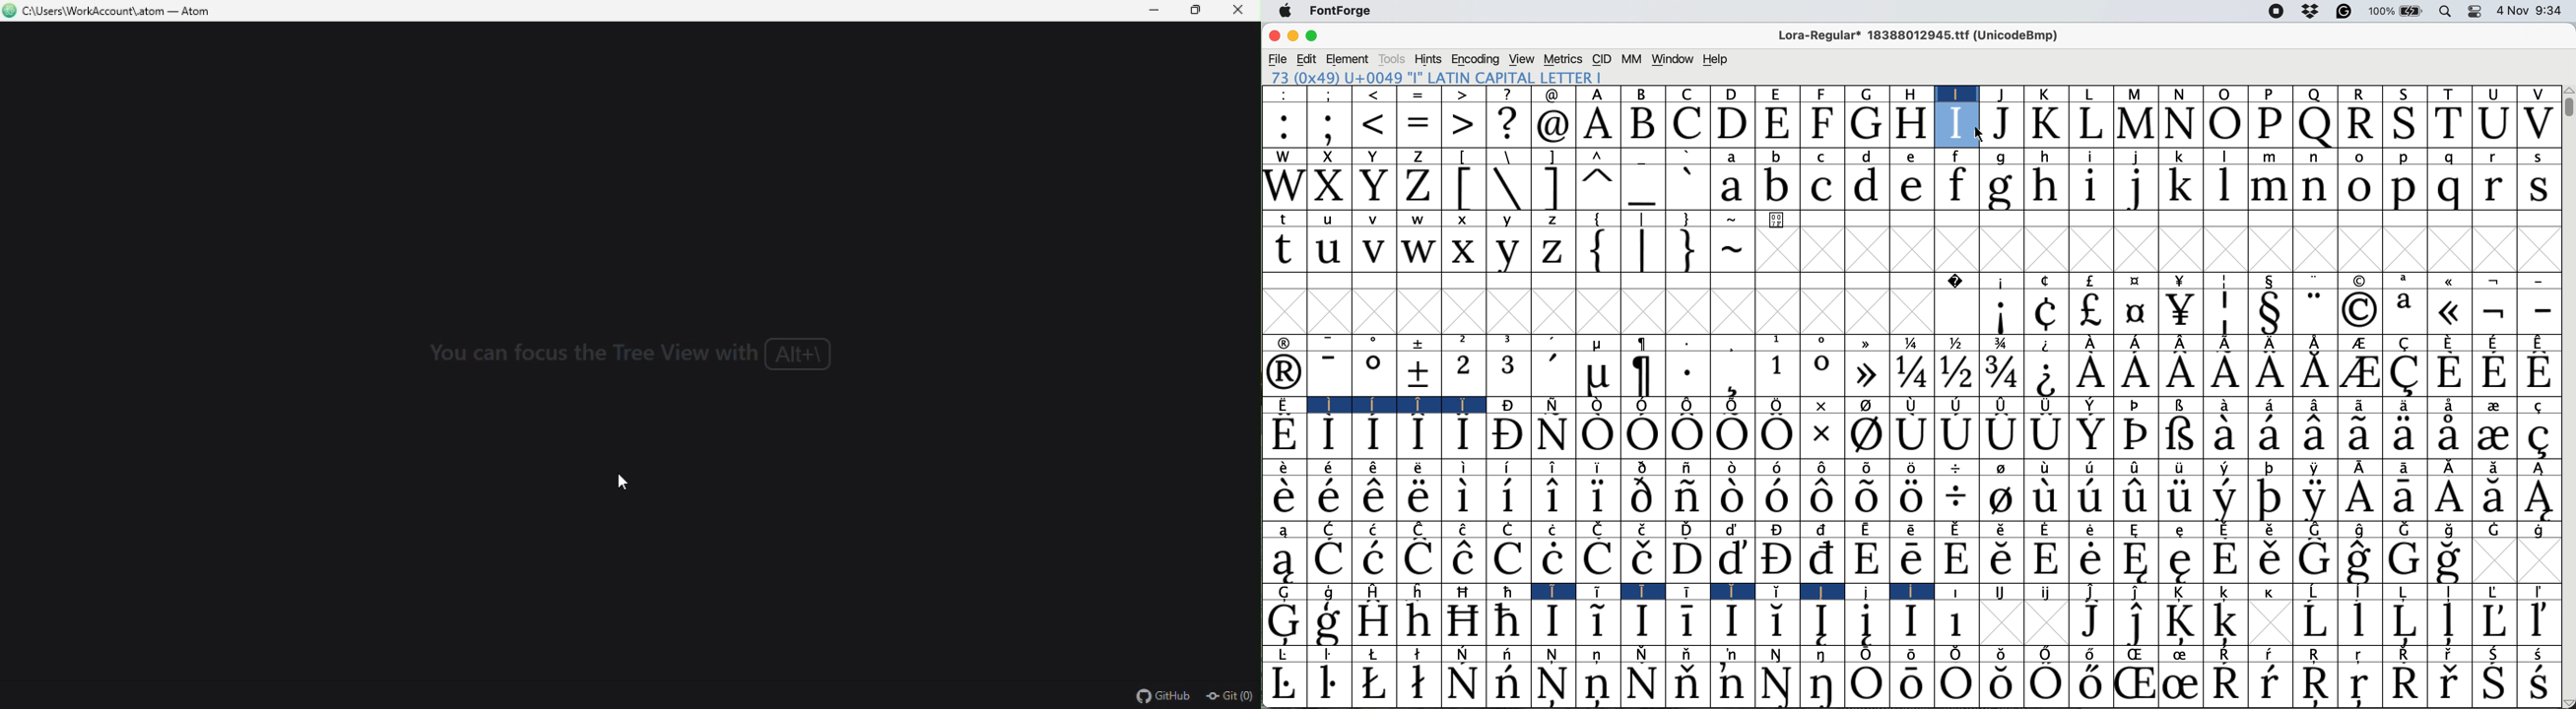 The height and width of the screenshot is (728, 2576). Describe the element at coordinates (1464, 124) in the screenshot. I see `>` at that location.